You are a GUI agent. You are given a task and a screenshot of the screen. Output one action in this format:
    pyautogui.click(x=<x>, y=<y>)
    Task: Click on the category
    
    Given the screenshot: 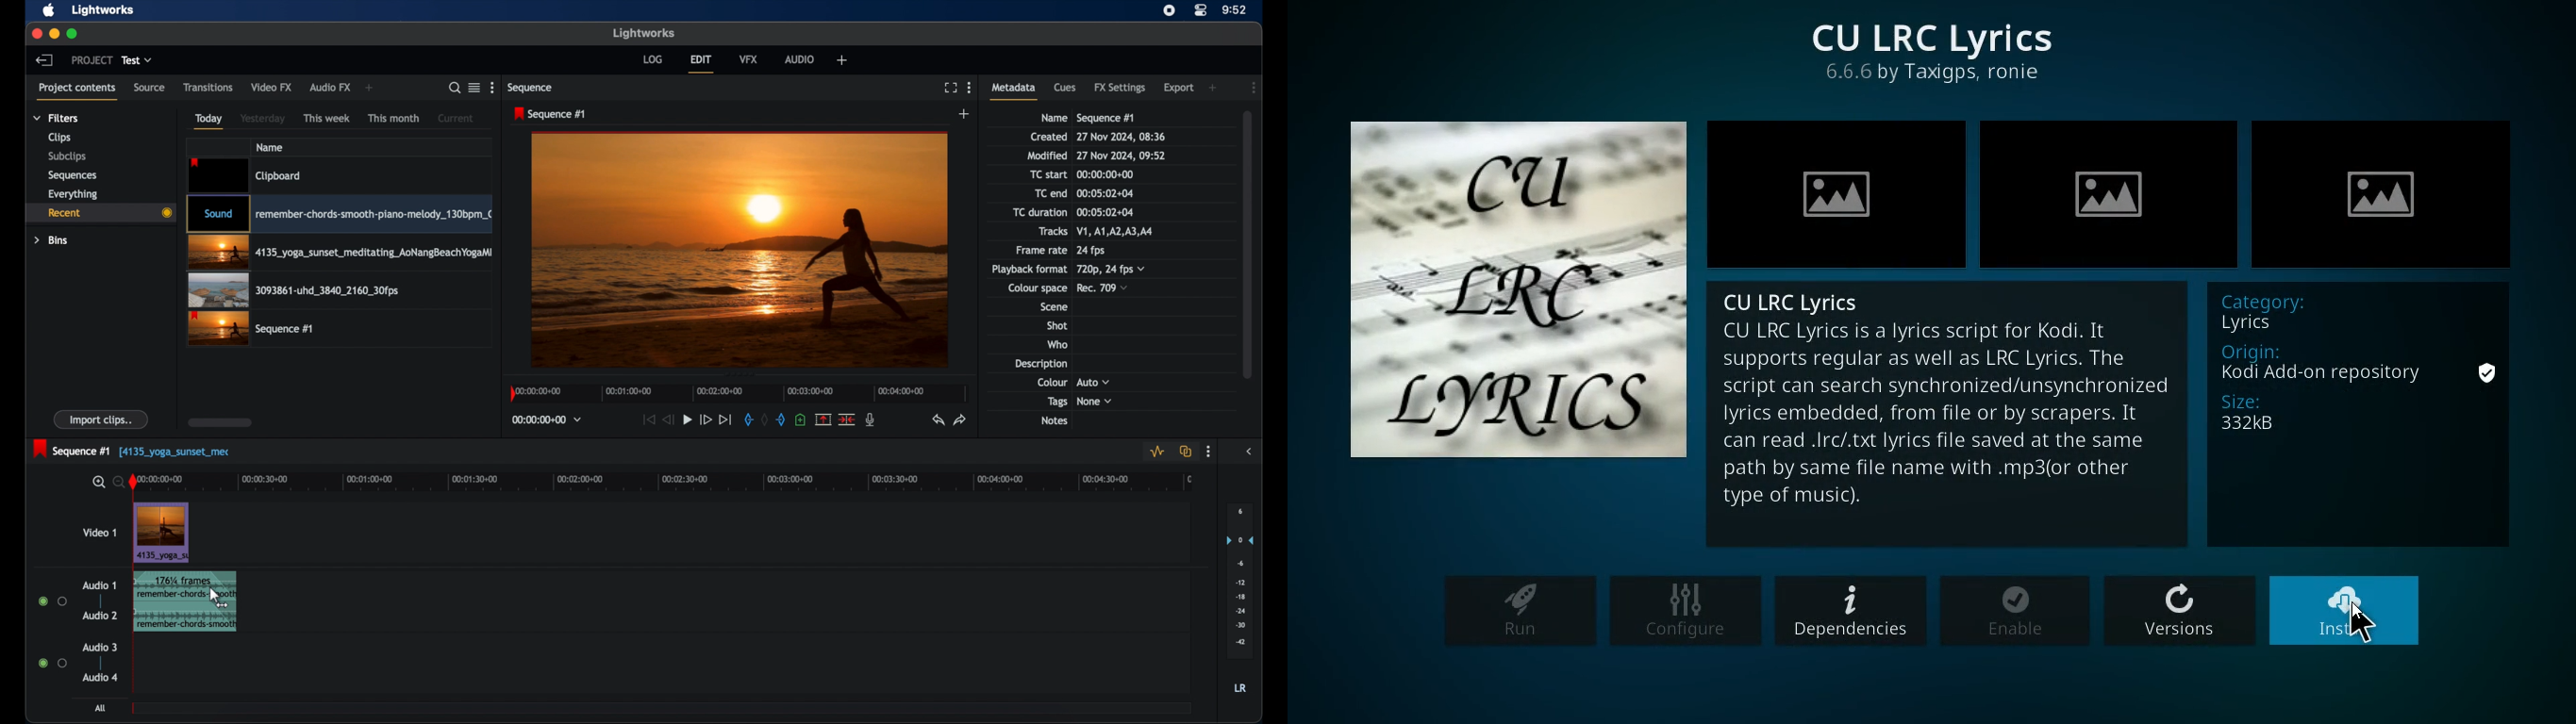 What is the action you would take?
    pyautogui.click(x=2300, y=312)
    